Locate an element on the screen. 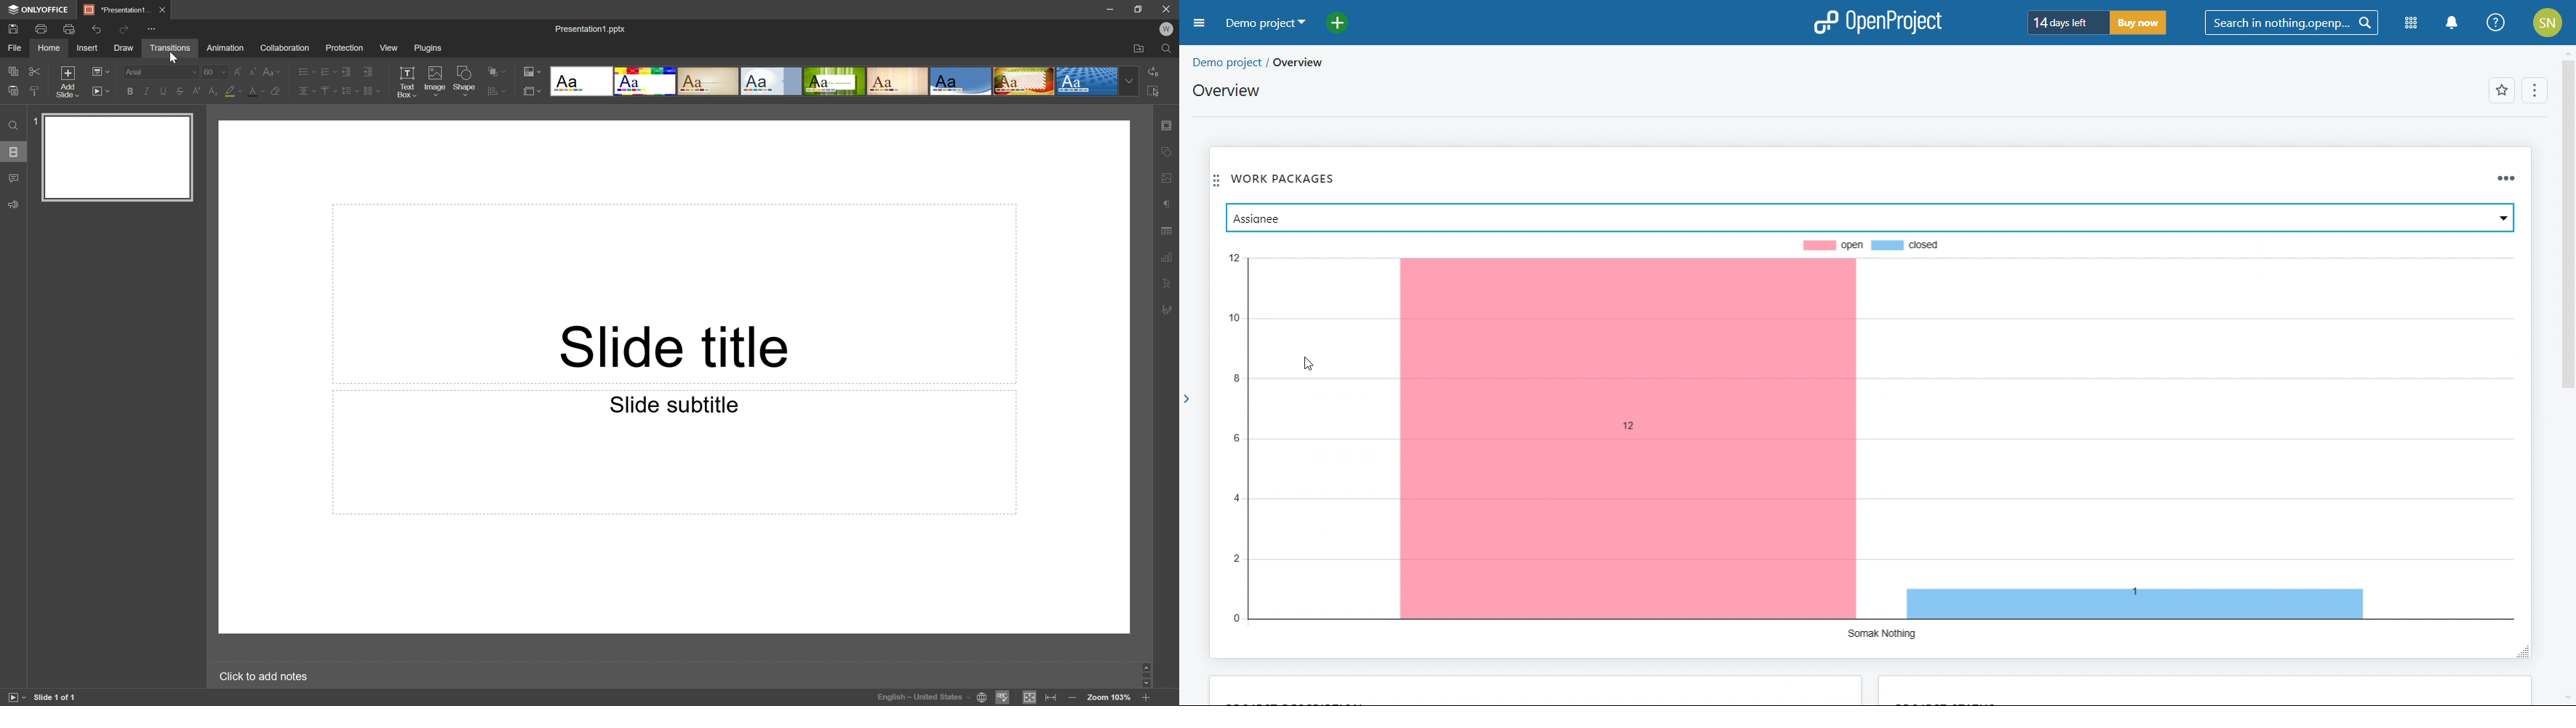 This screenshot has width=2576, height=728. Dotted is located at coordinates (1088, 81).